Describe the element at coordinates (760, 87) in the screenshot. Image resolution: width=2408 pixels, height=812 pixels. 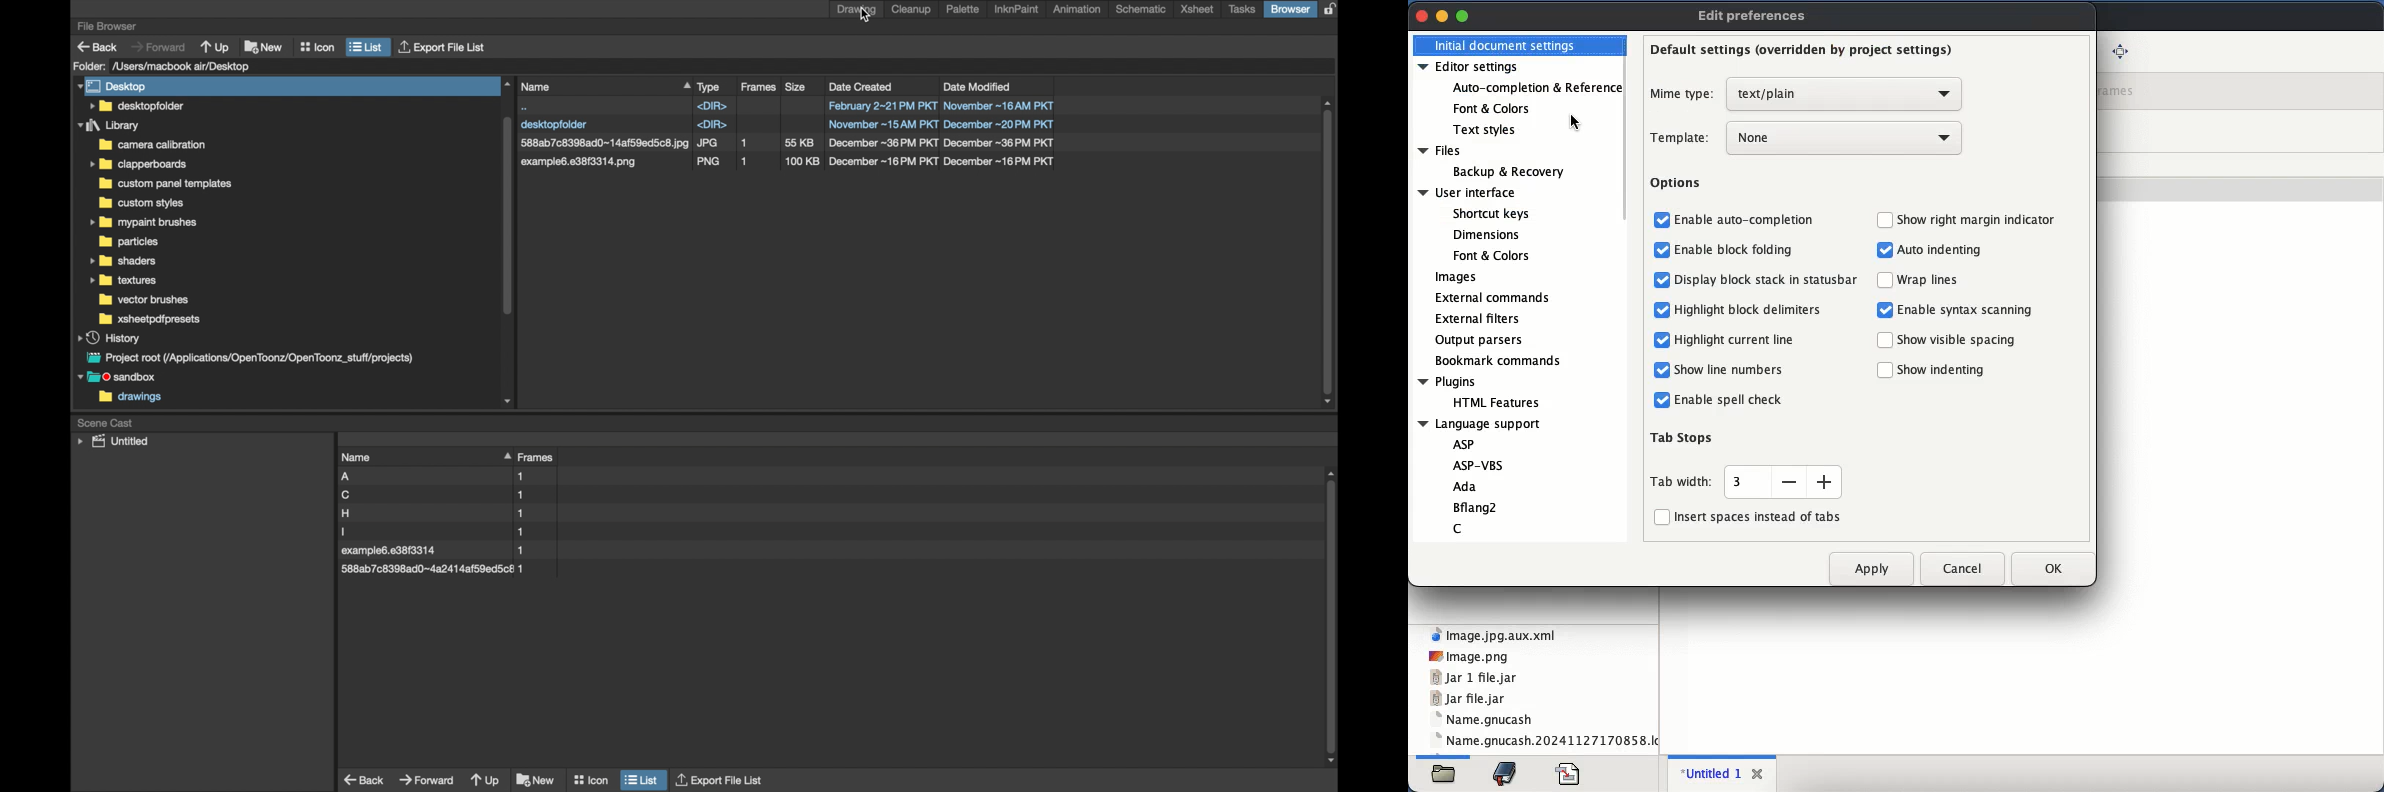
I see `frames` at that location.